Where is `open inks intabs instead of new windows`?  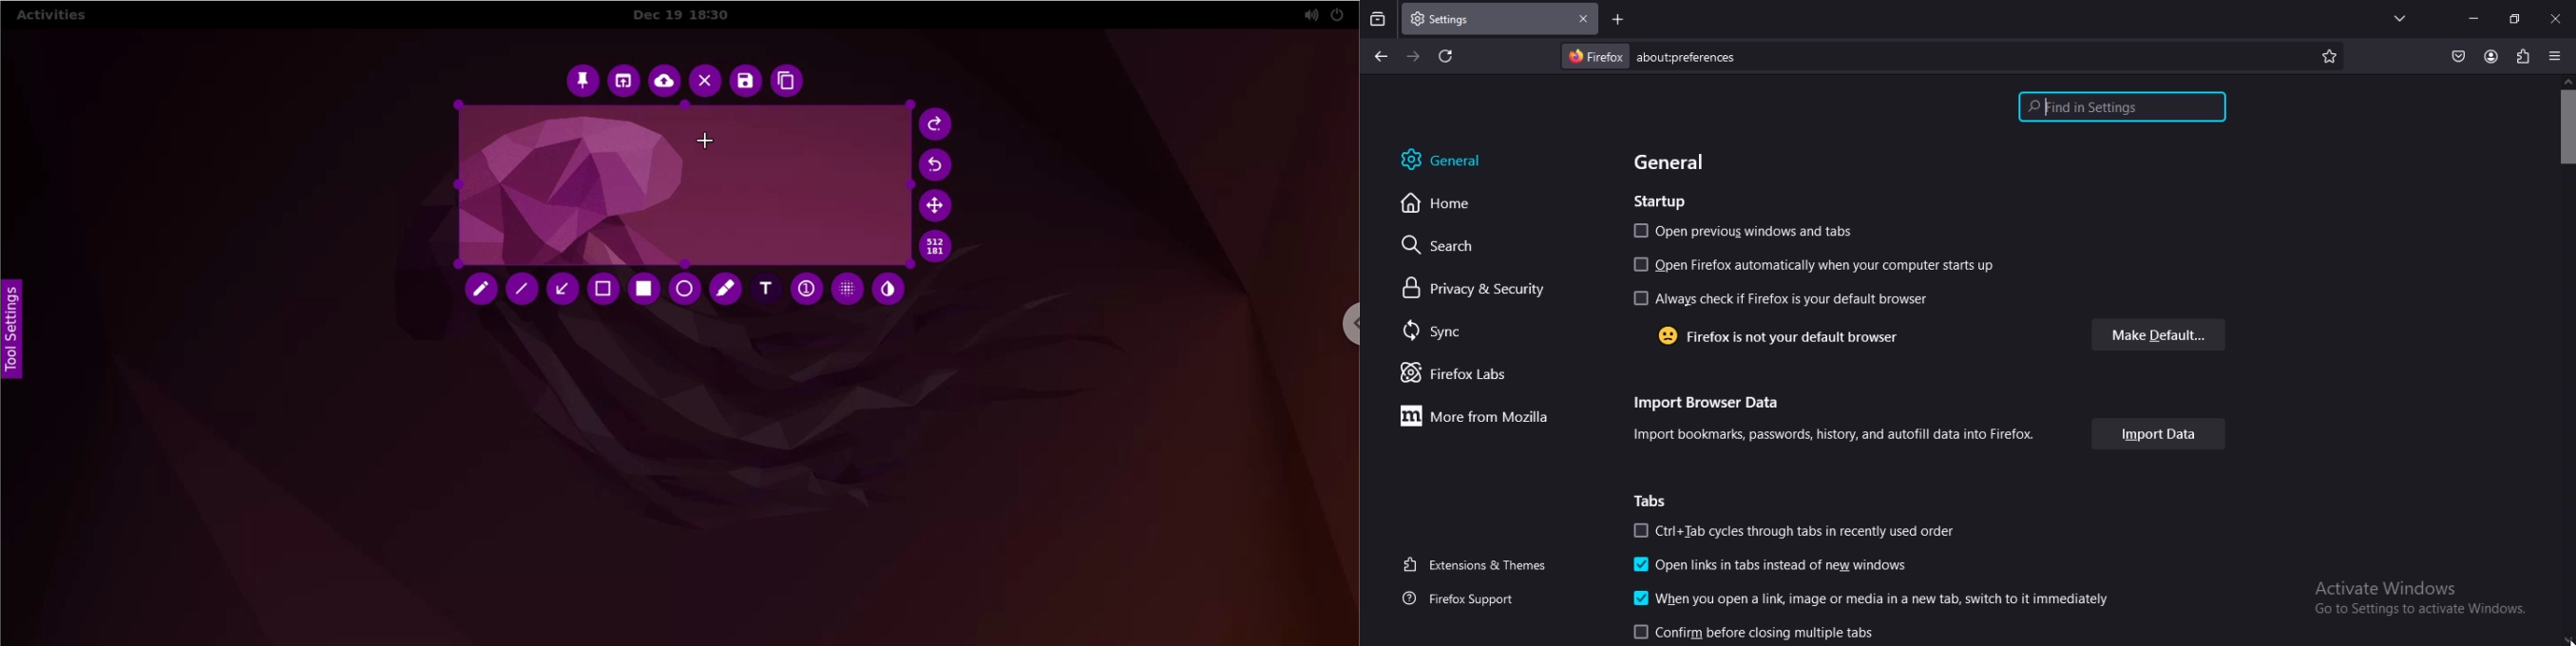
open inks intabs instead of new windows is located at coordinates (1768, 565).